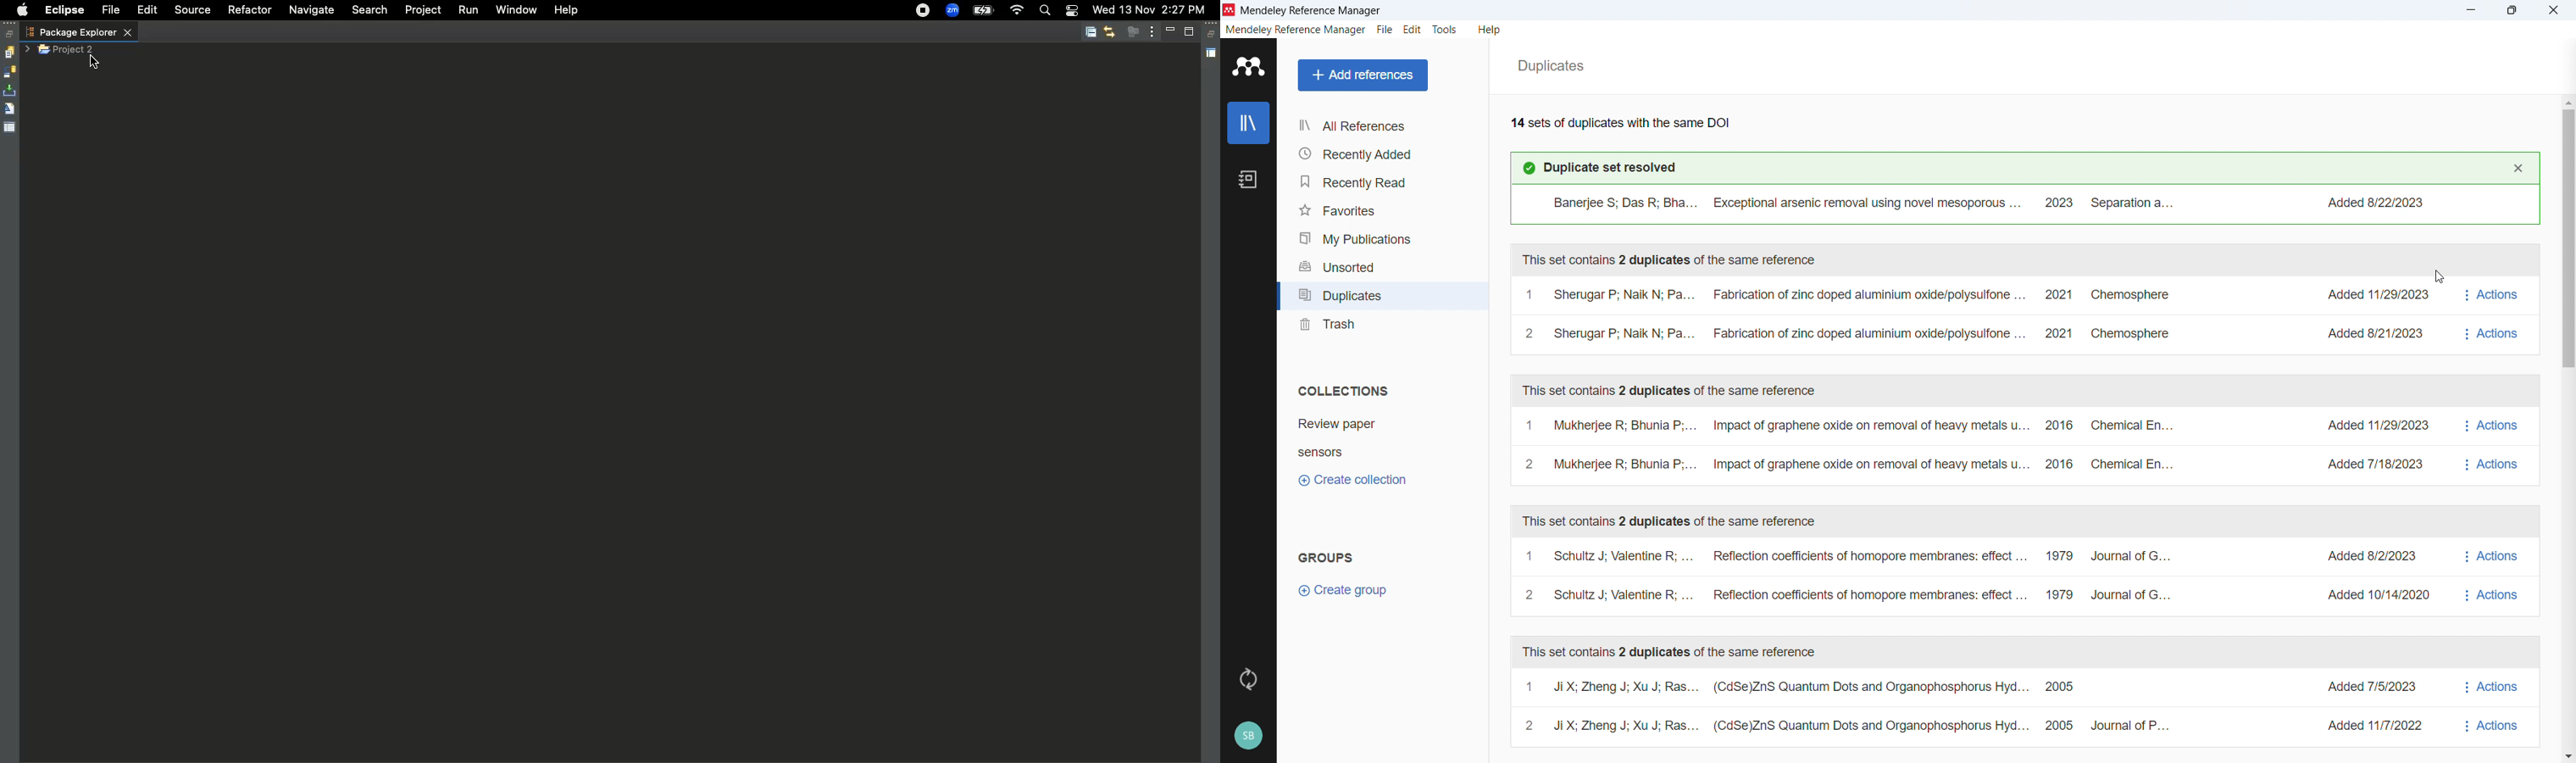 The width and height of the screenshot is (2576, 784). What do you see at coordinates (1413, 30) in the screenshot?
I see `Edit ` at bounding box center [1413, 30].